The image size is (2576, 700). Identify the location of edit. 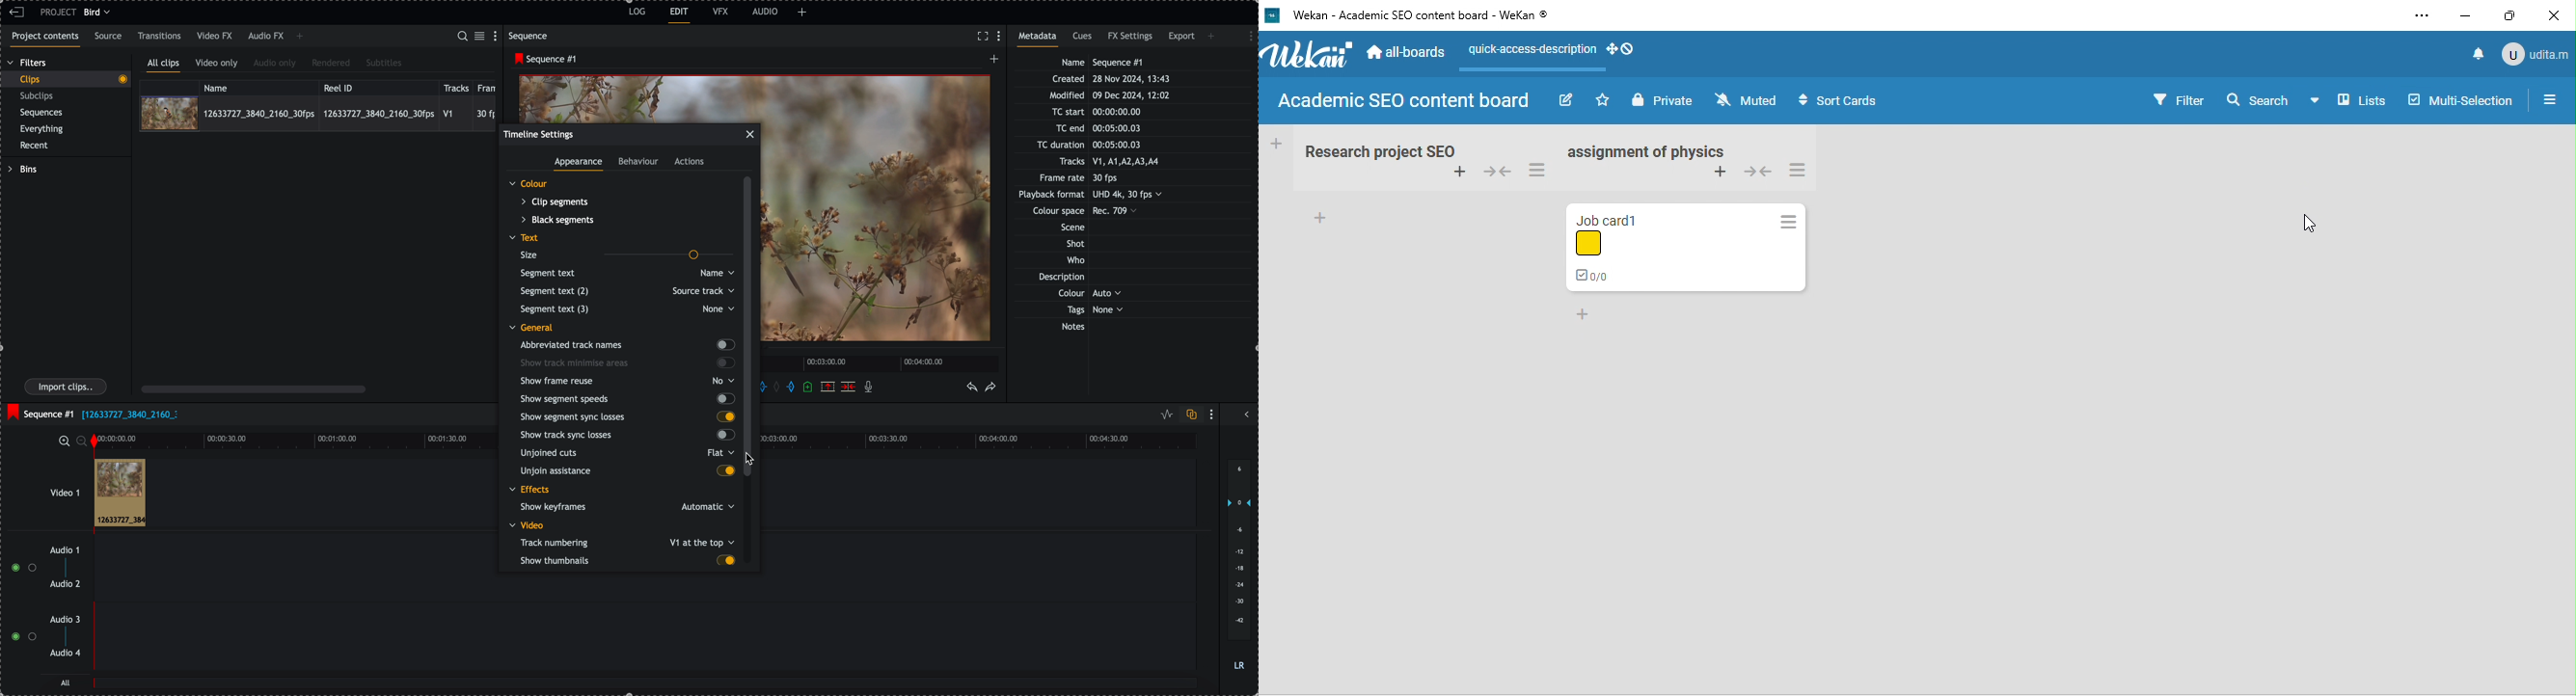
(1565, 101).